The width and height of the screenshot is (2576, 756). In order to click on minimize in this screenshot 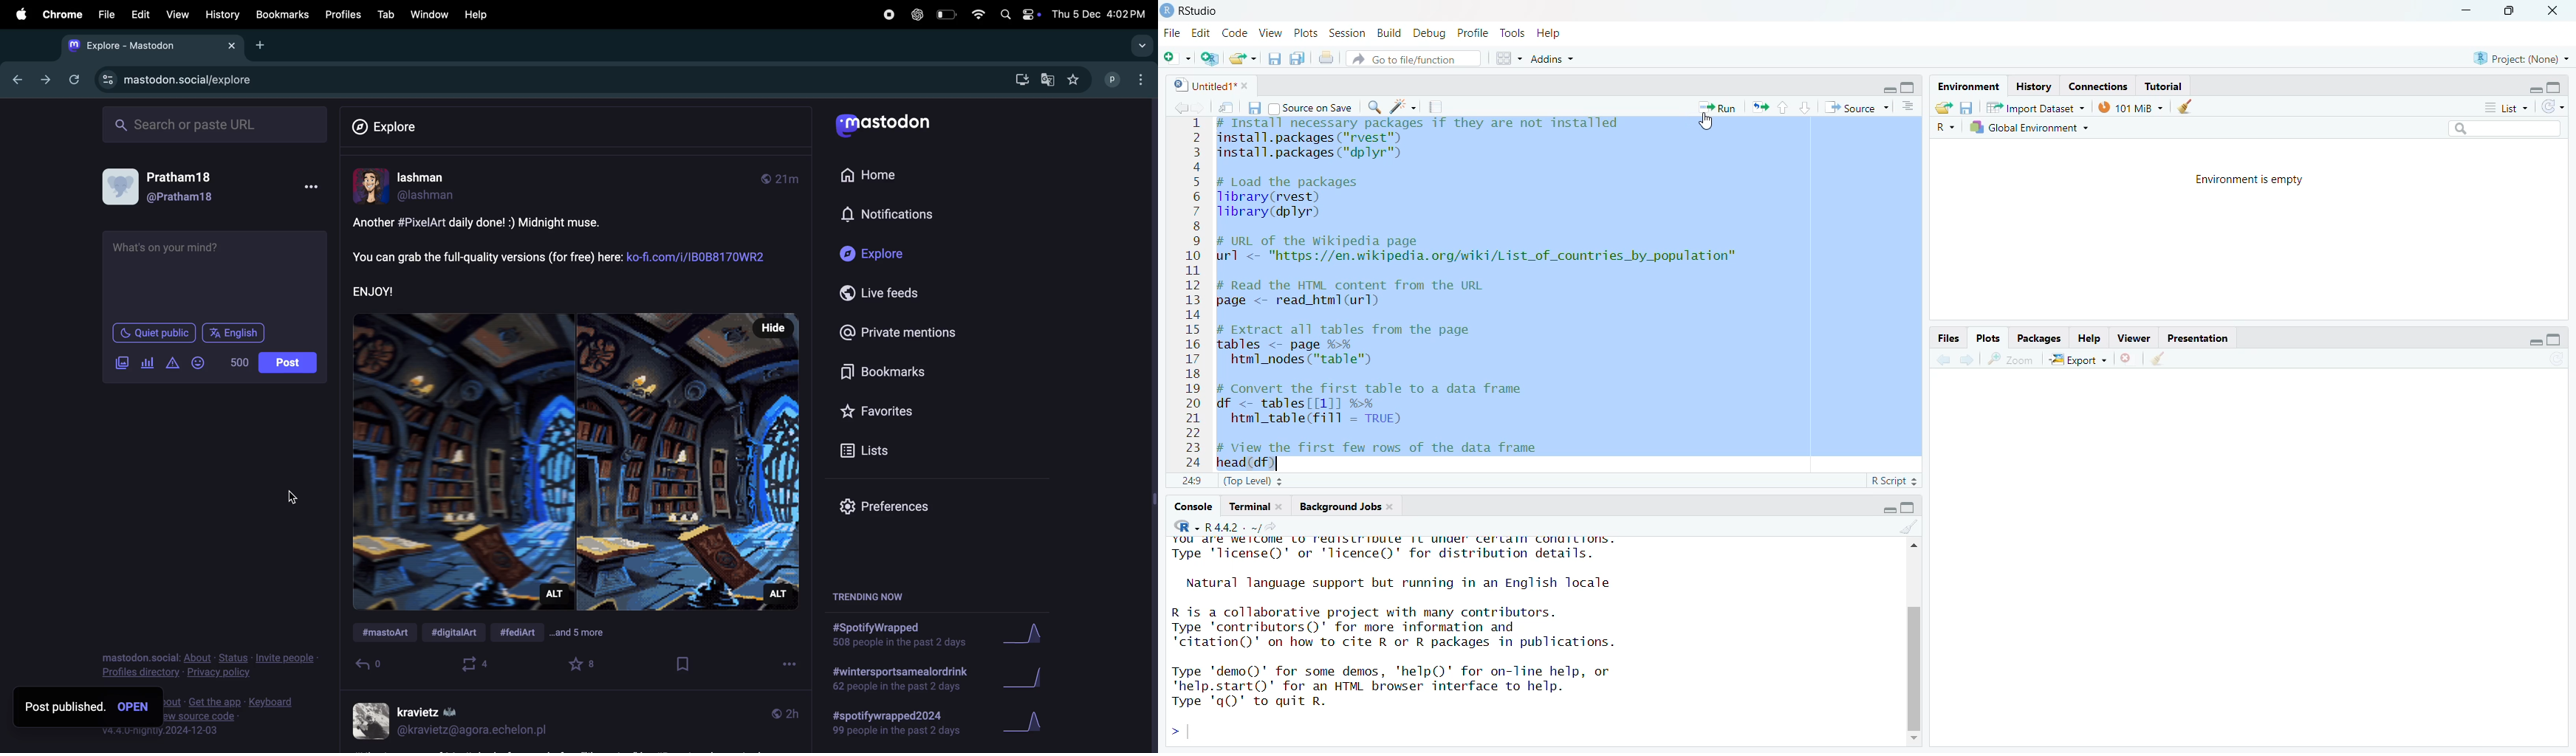, I will do `click(1888, 89)`.